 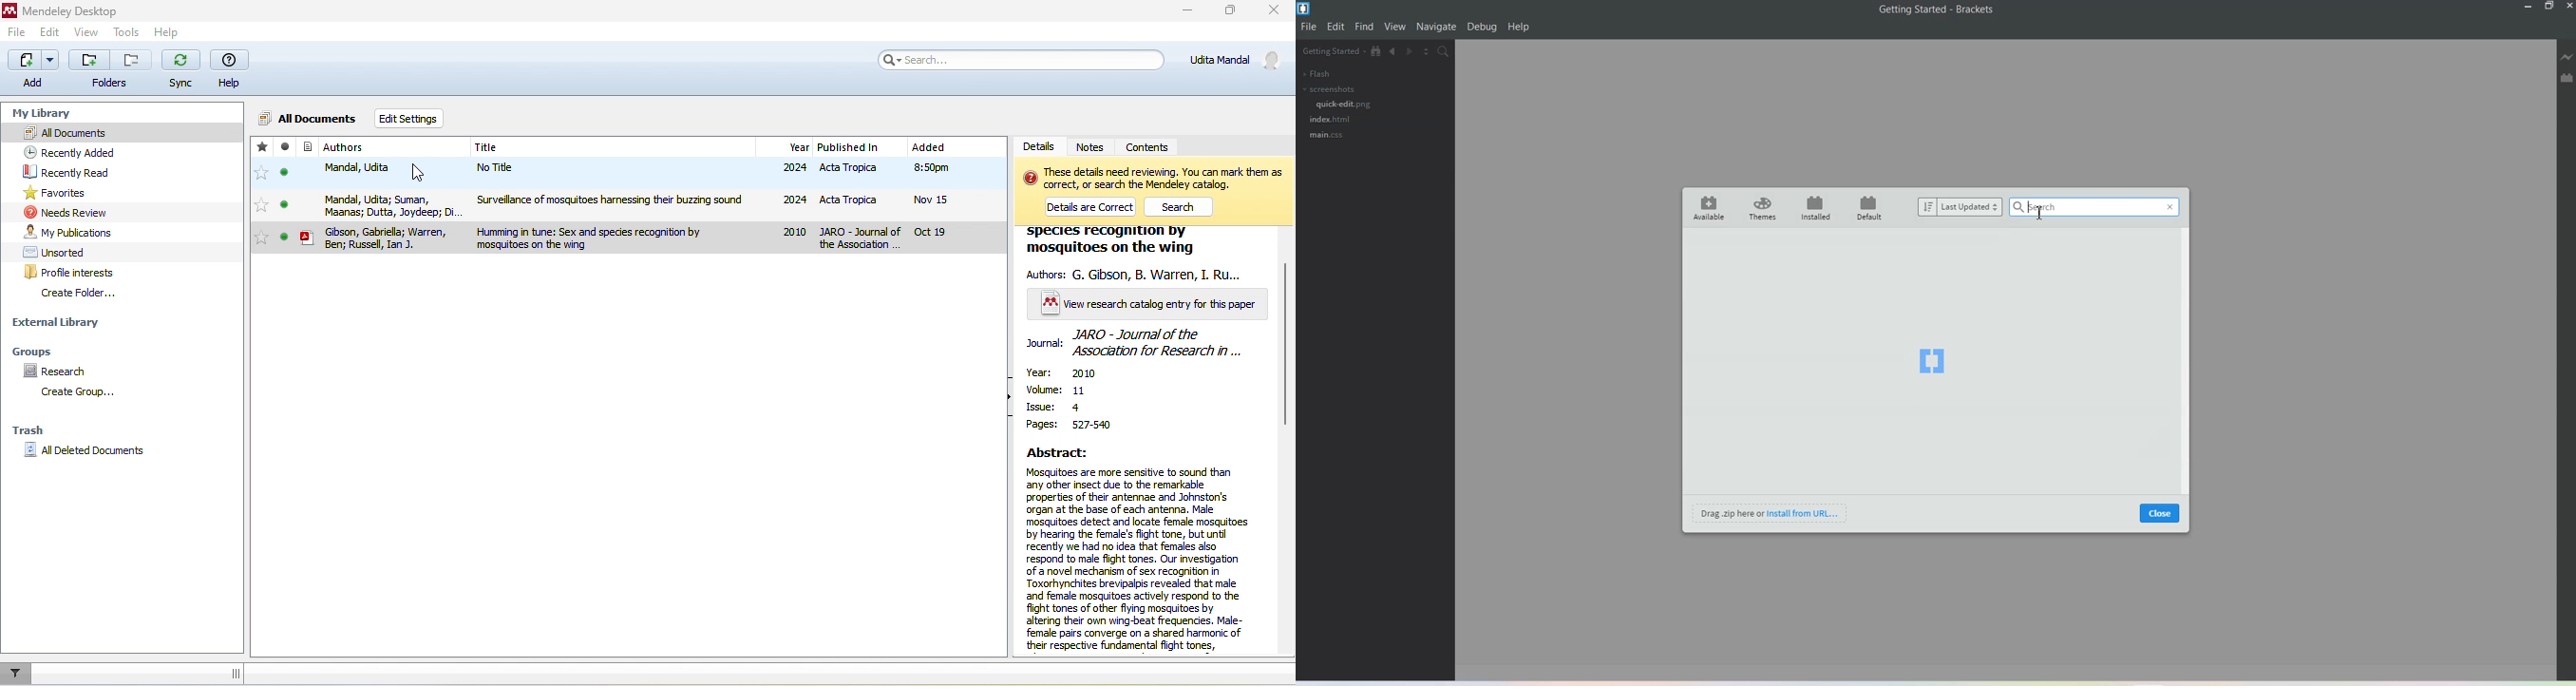 What do you see at coordinates (617, 238) in the screenshot?
I see `human in tune sex and species recognition by mosquitoes on the wing` at bounding box center [617, 238].